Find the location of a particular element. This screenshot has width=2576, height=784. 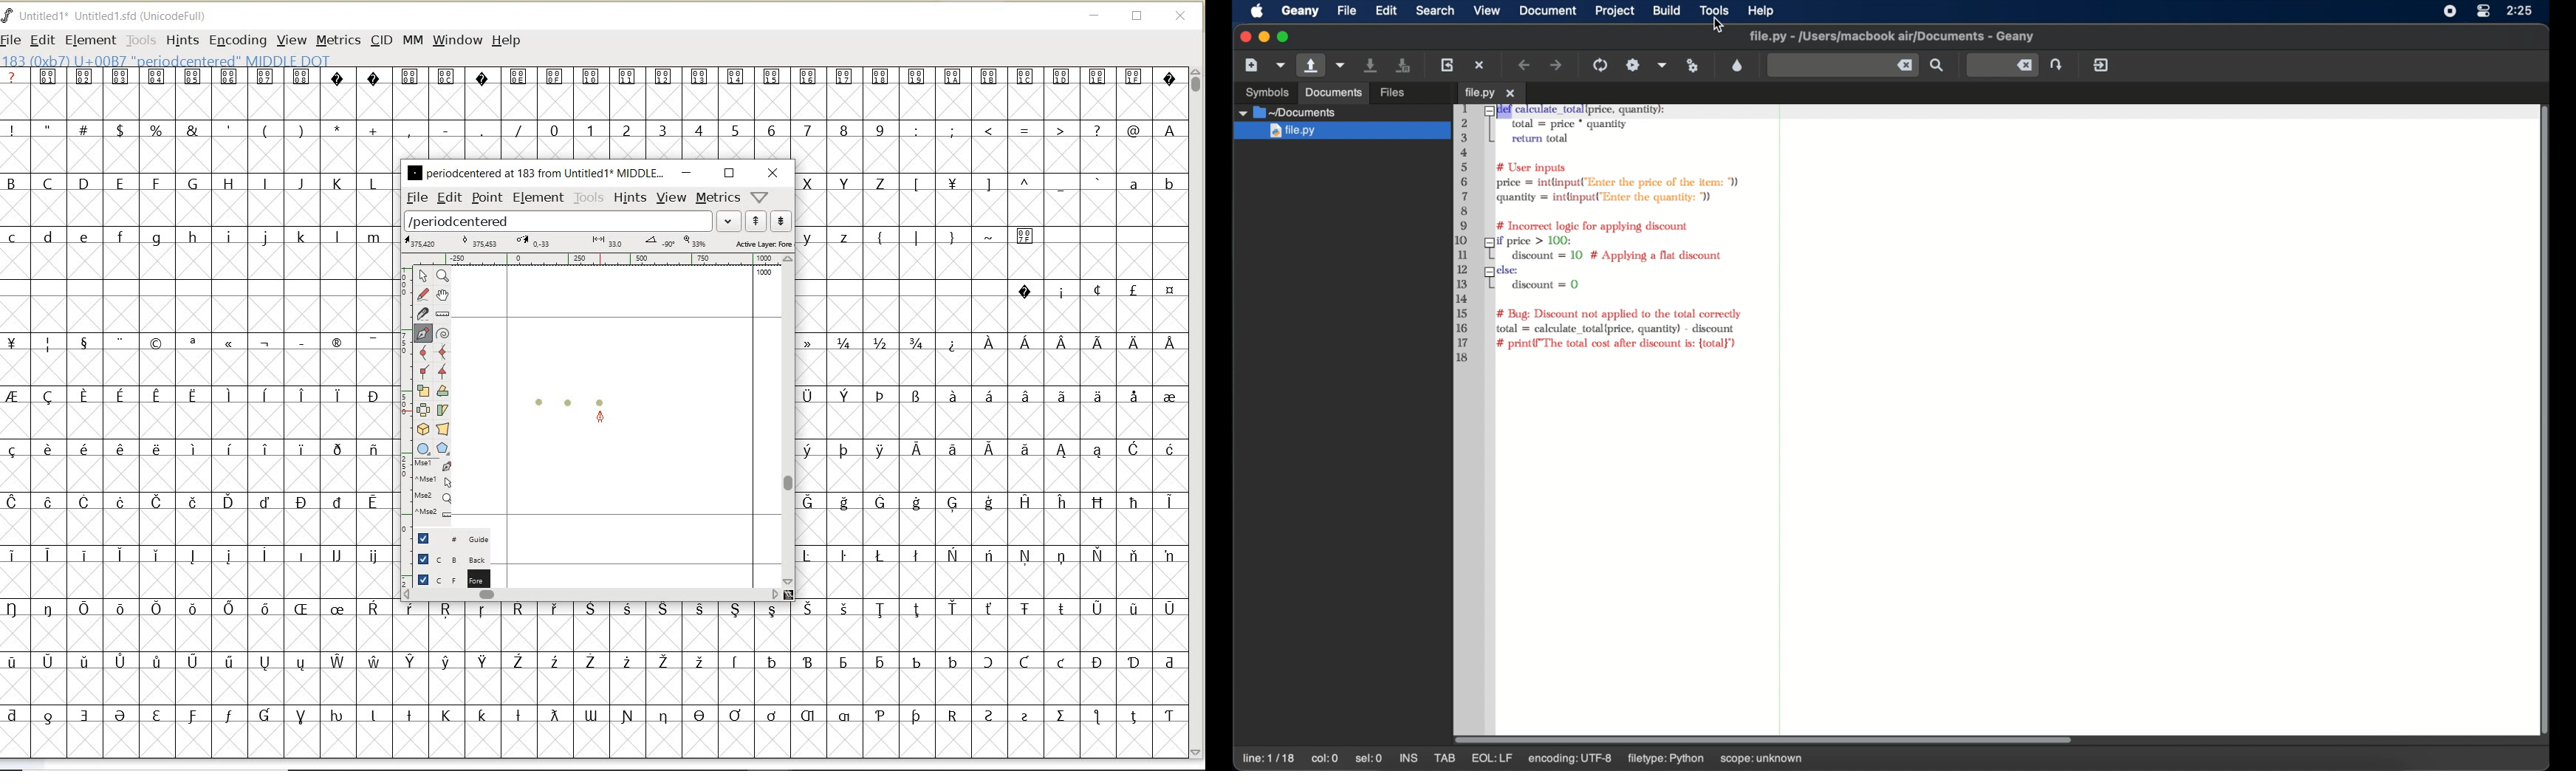

foreground is located at coordinates (448, 578).